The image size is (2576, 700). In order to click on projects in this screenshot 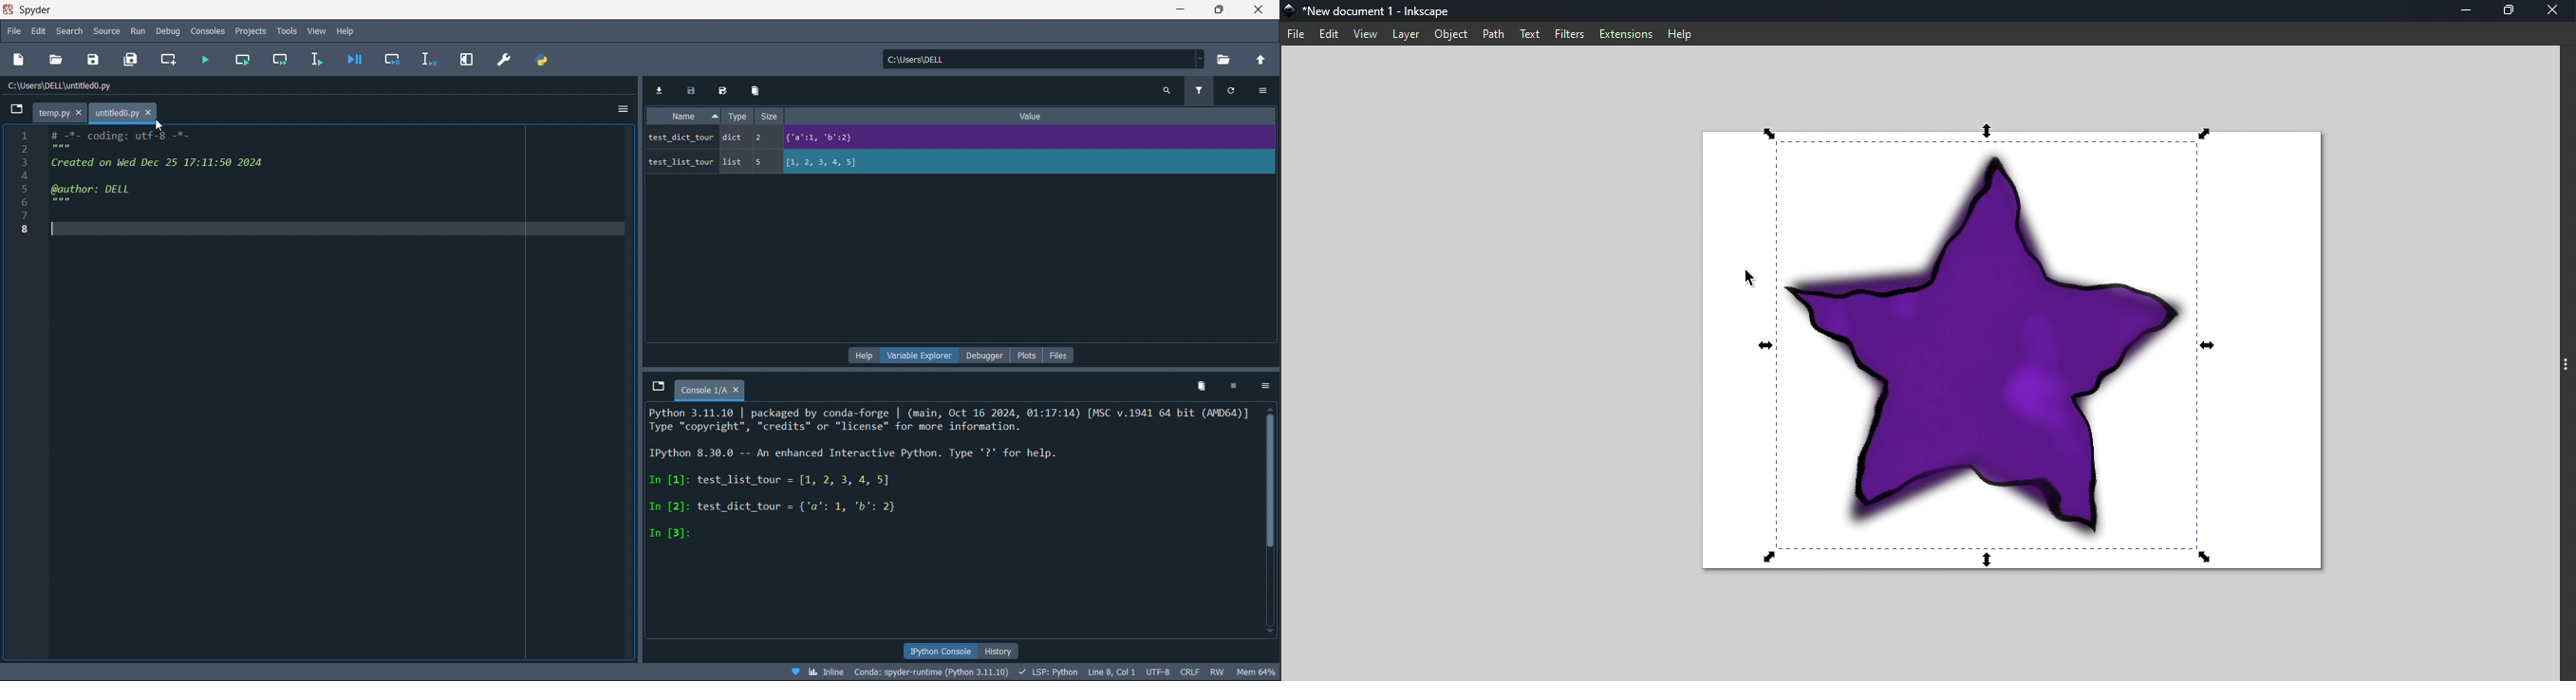, I will do `click(251, 31)`.